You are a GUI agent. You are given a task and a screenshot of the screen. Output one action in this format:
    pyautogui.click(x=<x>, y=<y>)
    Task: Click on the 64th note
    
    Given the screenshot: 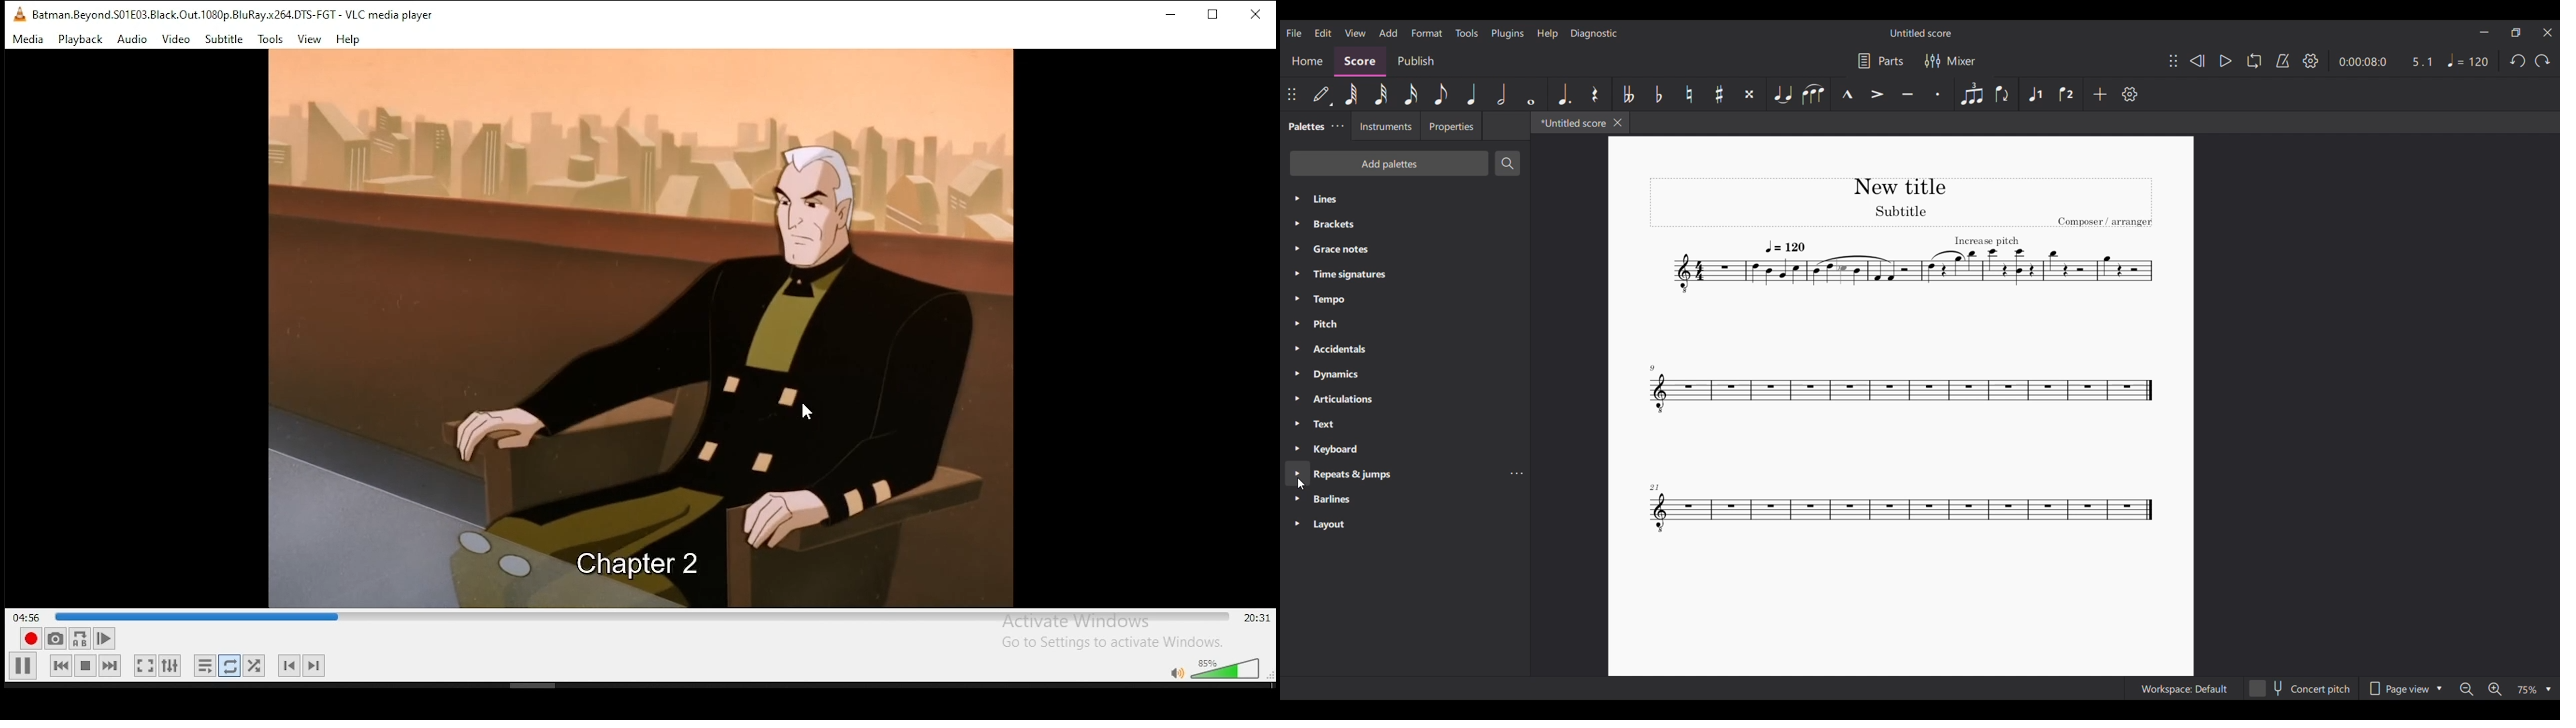 What is the action you would take?
    pyautogui.click(x=1351, y=95)
    